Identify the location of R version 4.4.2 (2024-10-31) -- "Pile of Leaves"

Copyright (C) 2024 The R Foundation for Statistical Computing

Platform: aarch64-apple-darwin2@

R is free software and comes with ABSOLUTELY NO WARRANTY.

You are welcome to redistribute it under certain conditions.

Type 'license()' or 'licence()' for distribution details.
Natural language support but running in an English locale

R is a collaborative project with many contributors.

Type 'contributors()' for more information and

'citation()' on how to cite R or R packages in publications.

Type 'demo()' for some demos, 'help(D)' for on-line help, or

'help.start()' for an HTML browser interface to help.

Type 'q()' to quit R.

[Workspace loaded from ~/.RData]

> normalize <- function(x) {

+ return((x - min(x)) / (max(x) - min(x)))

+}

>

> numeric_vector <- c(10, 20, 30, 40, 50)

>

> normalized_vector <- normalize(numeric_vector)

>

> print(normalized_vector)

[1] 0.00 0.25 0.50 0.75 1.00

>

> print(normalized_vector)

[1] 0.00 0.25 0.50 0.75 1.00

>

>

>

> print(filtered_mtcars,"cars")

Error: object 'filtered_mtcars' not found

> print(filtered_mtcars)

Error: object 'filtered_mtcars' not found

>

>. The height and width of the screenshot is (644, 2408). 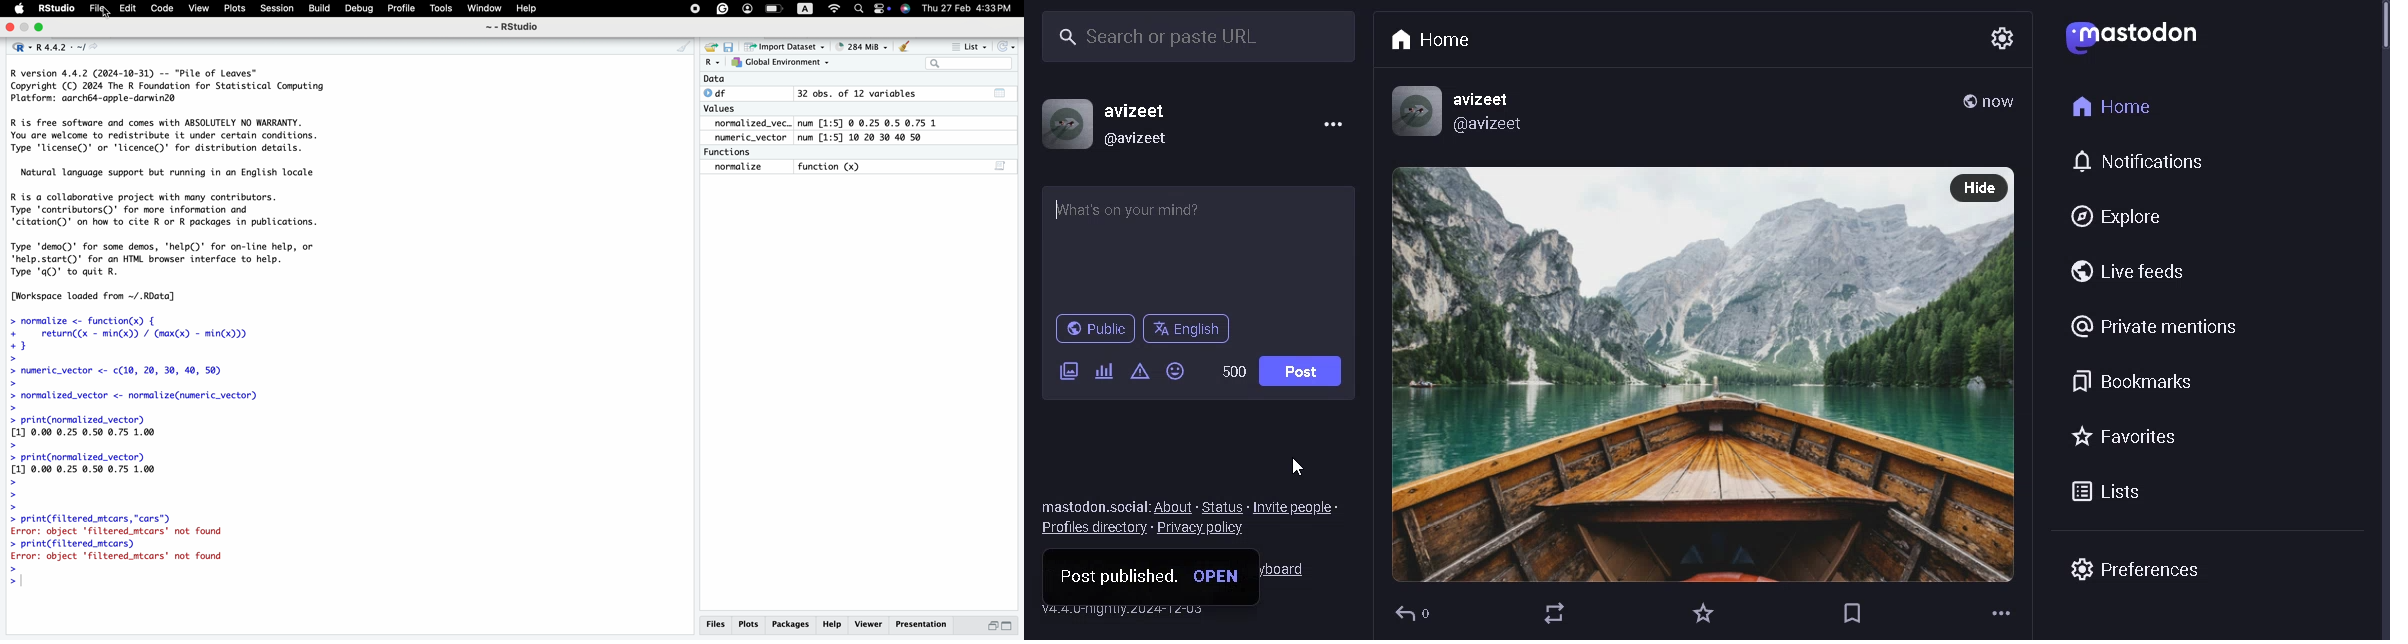
(194, 330).